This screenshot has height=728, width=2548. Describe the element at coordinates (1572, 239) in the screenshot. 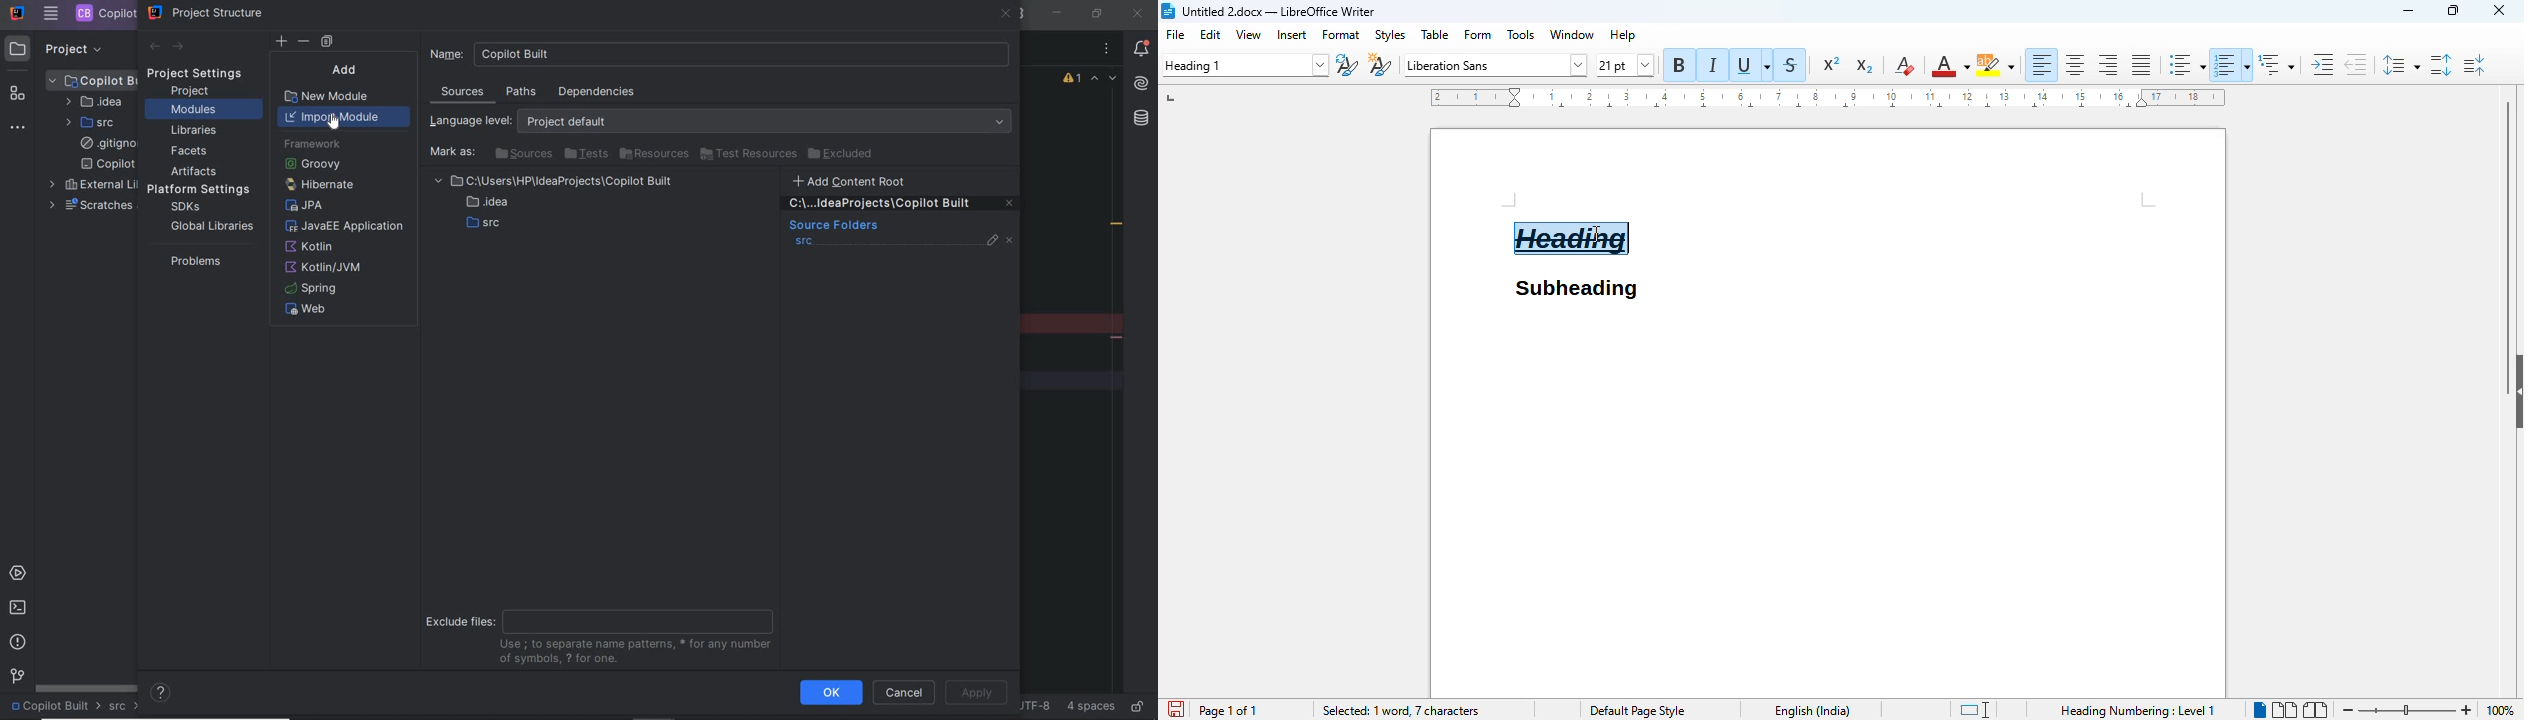

I see `hotkey (Ctrl+M) on selected text` at that location.